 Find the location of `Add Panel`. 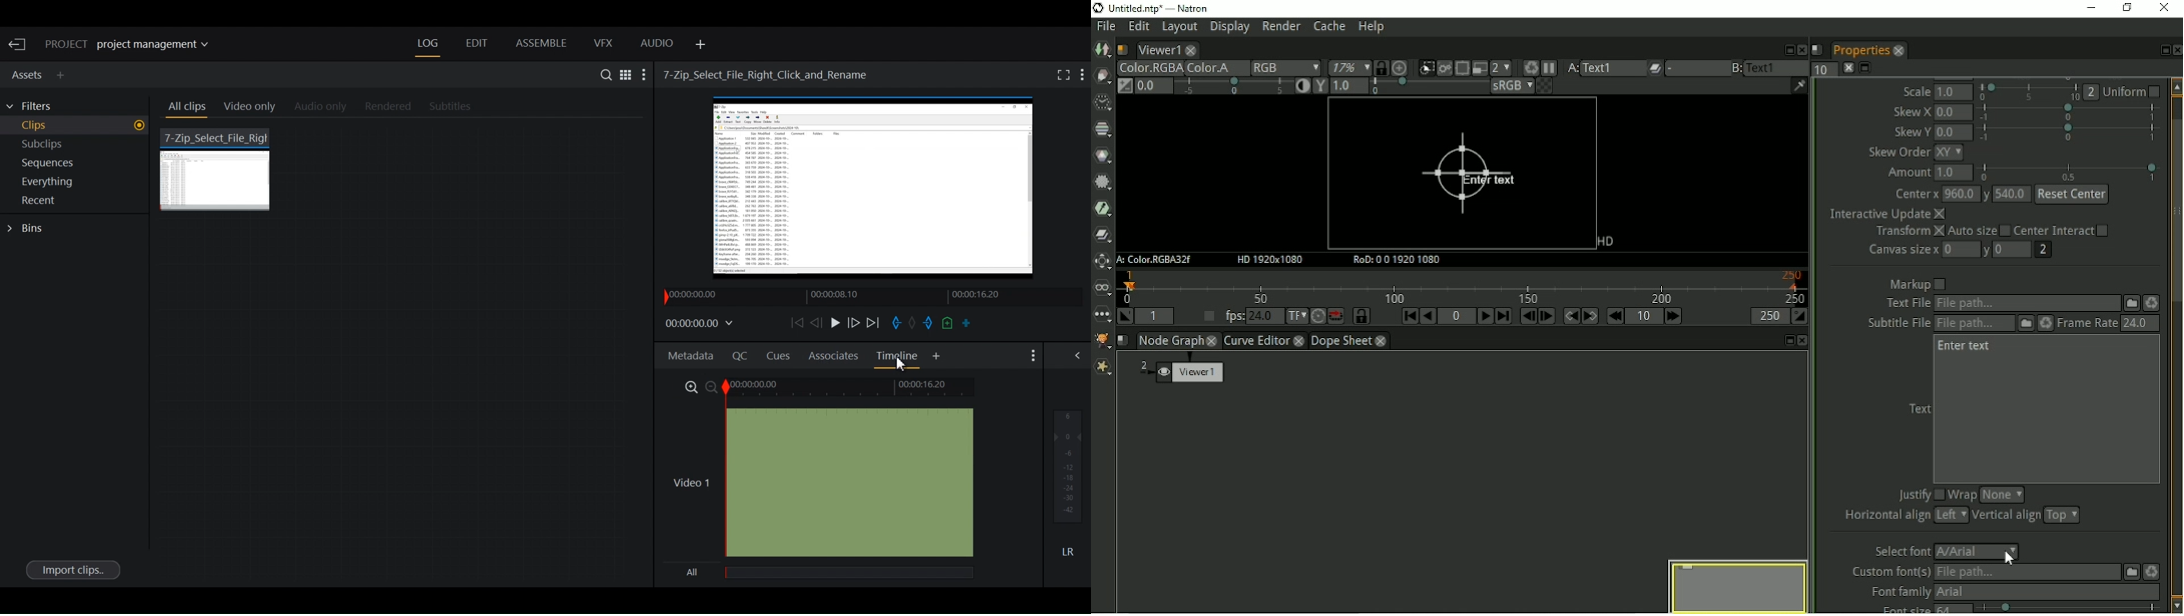

Add Panel is located at coordinates (699, 45).